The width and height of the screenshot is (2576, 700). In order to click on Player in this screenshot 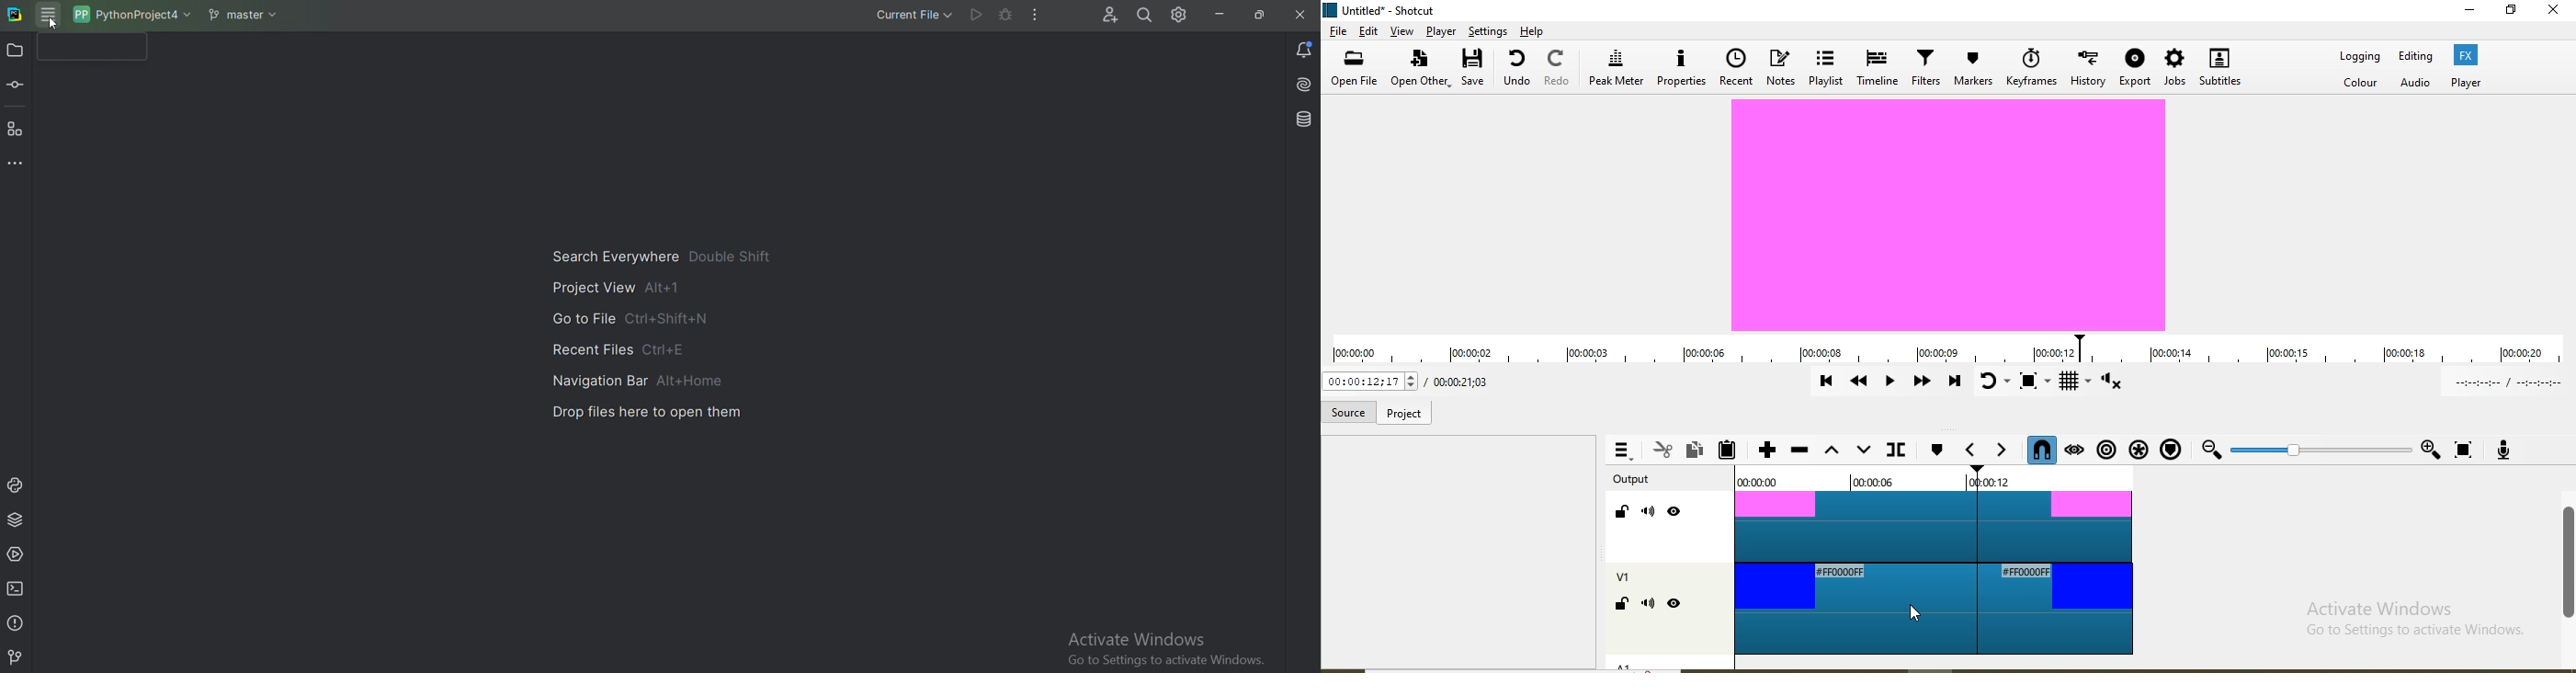, I will do `click(2463, 83)`.